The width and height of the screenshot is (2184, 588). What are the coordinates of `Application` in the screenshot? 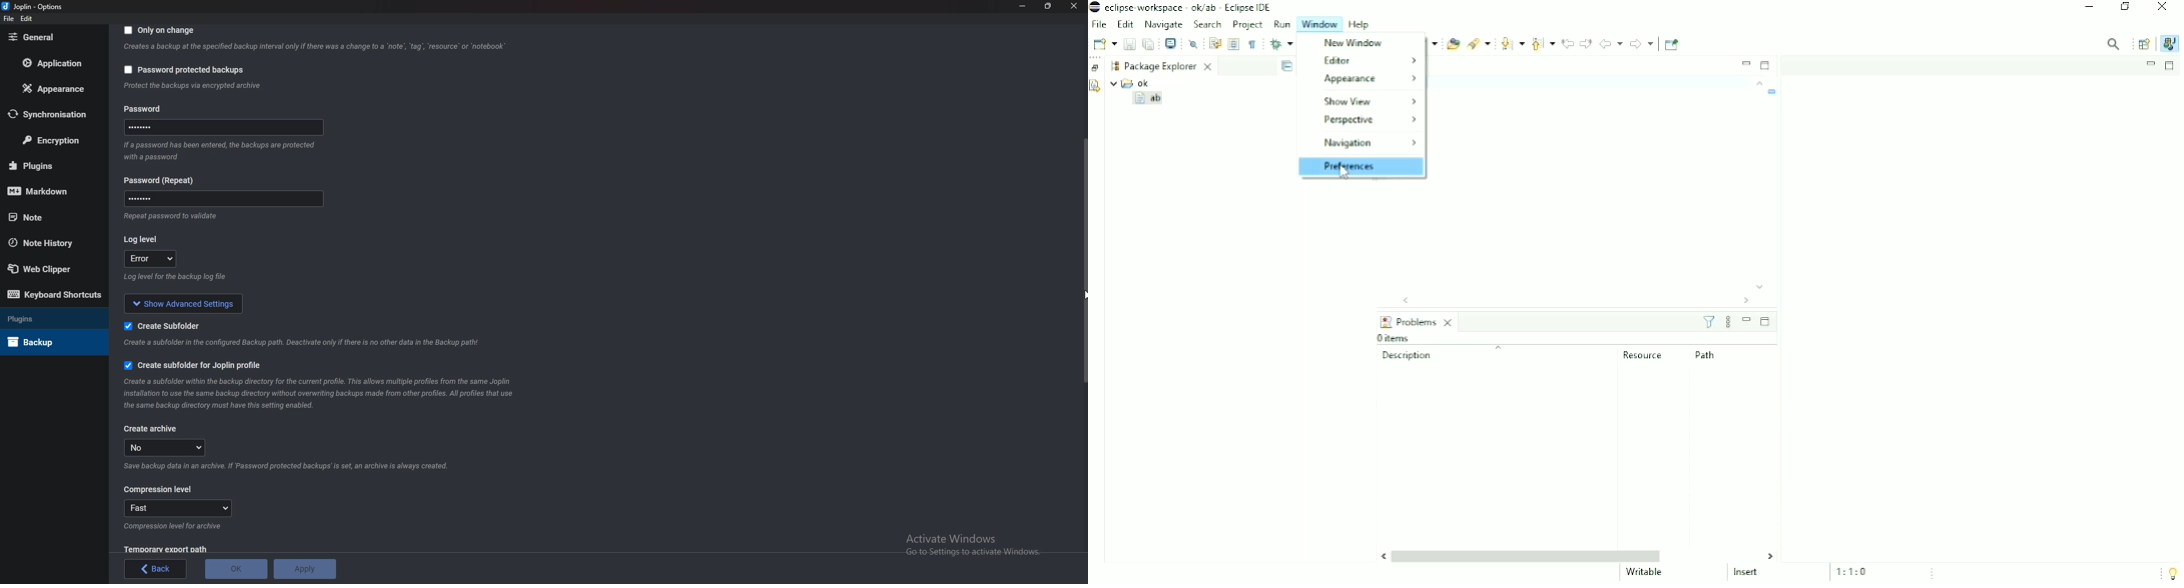 It's located at (50, 63).